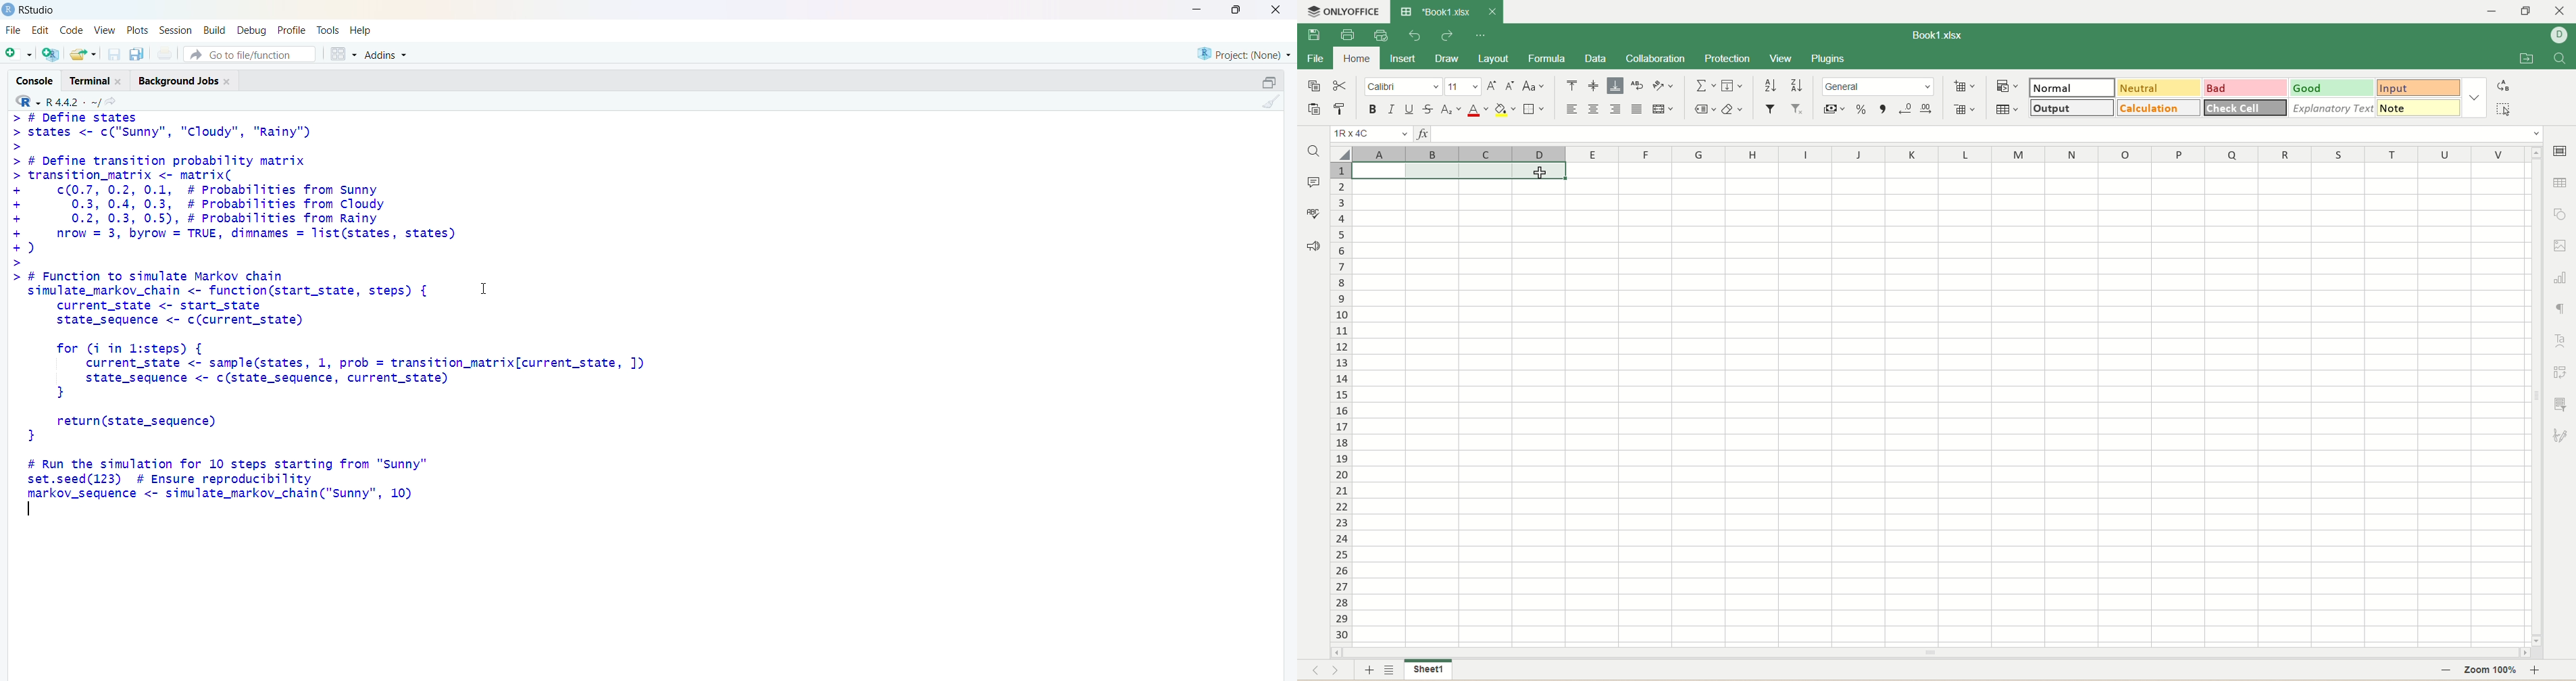 This screenshot has height=700, width=2576. I want to click on cursor, so click(1543, 173).